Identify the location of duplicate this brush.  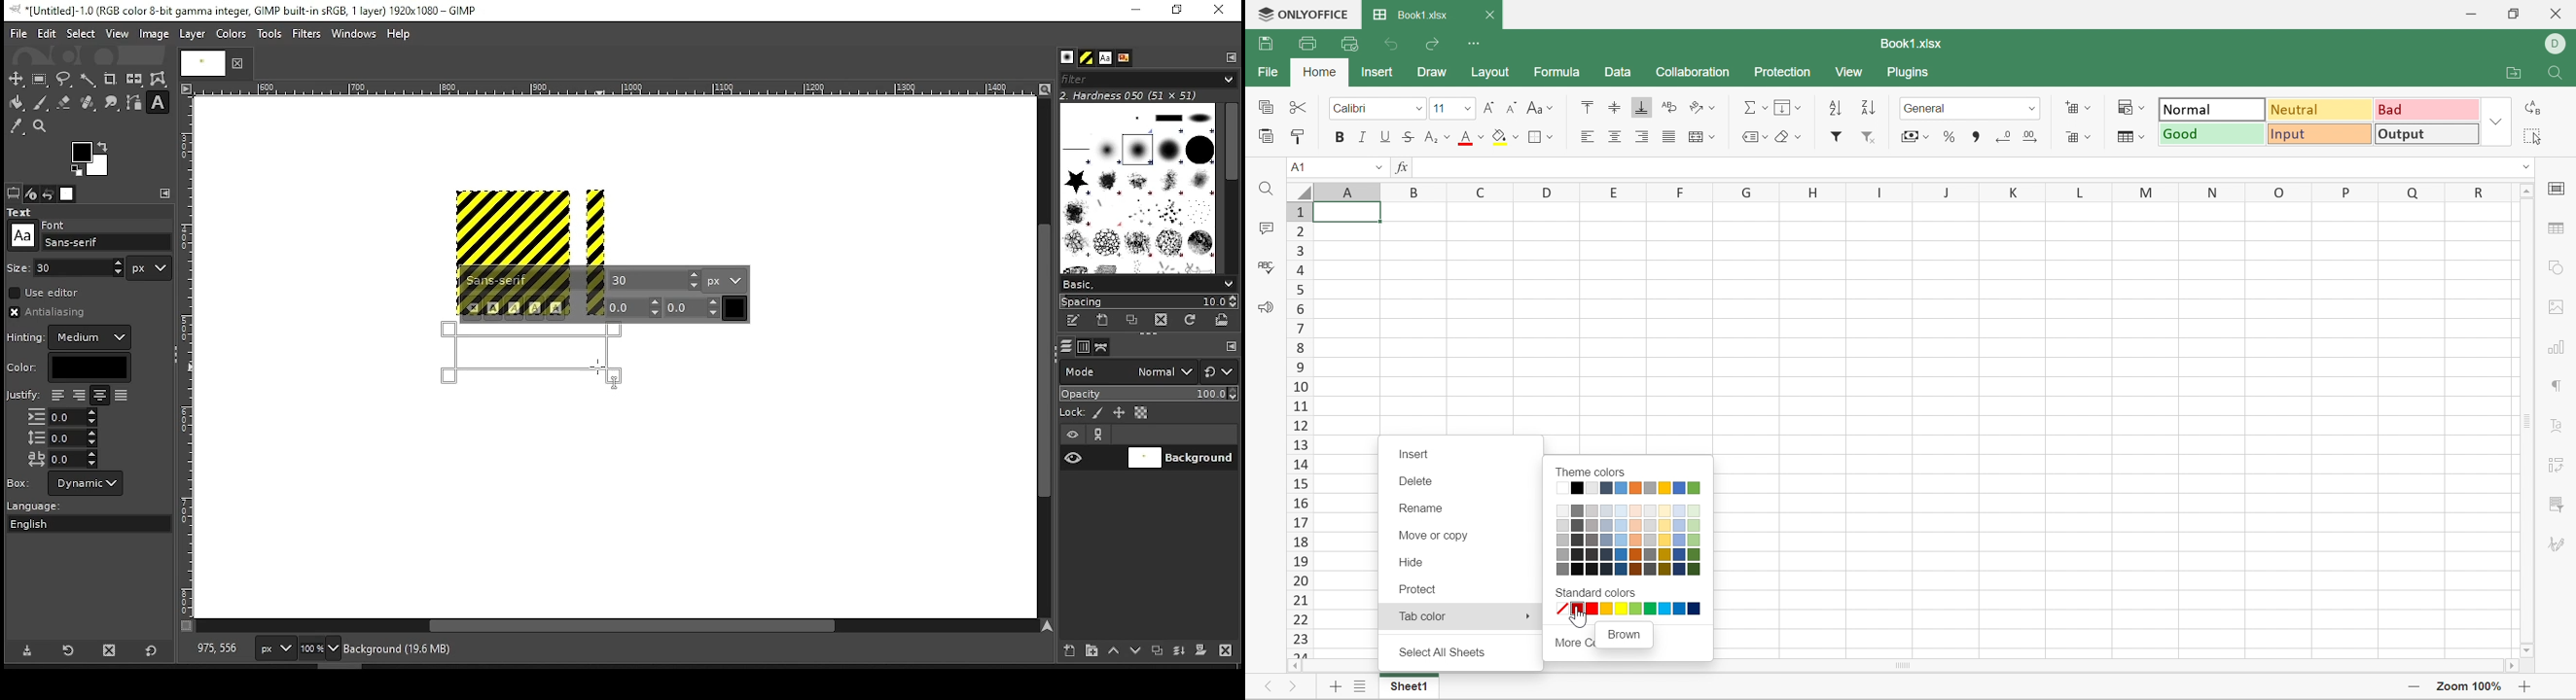
(1137, 320).